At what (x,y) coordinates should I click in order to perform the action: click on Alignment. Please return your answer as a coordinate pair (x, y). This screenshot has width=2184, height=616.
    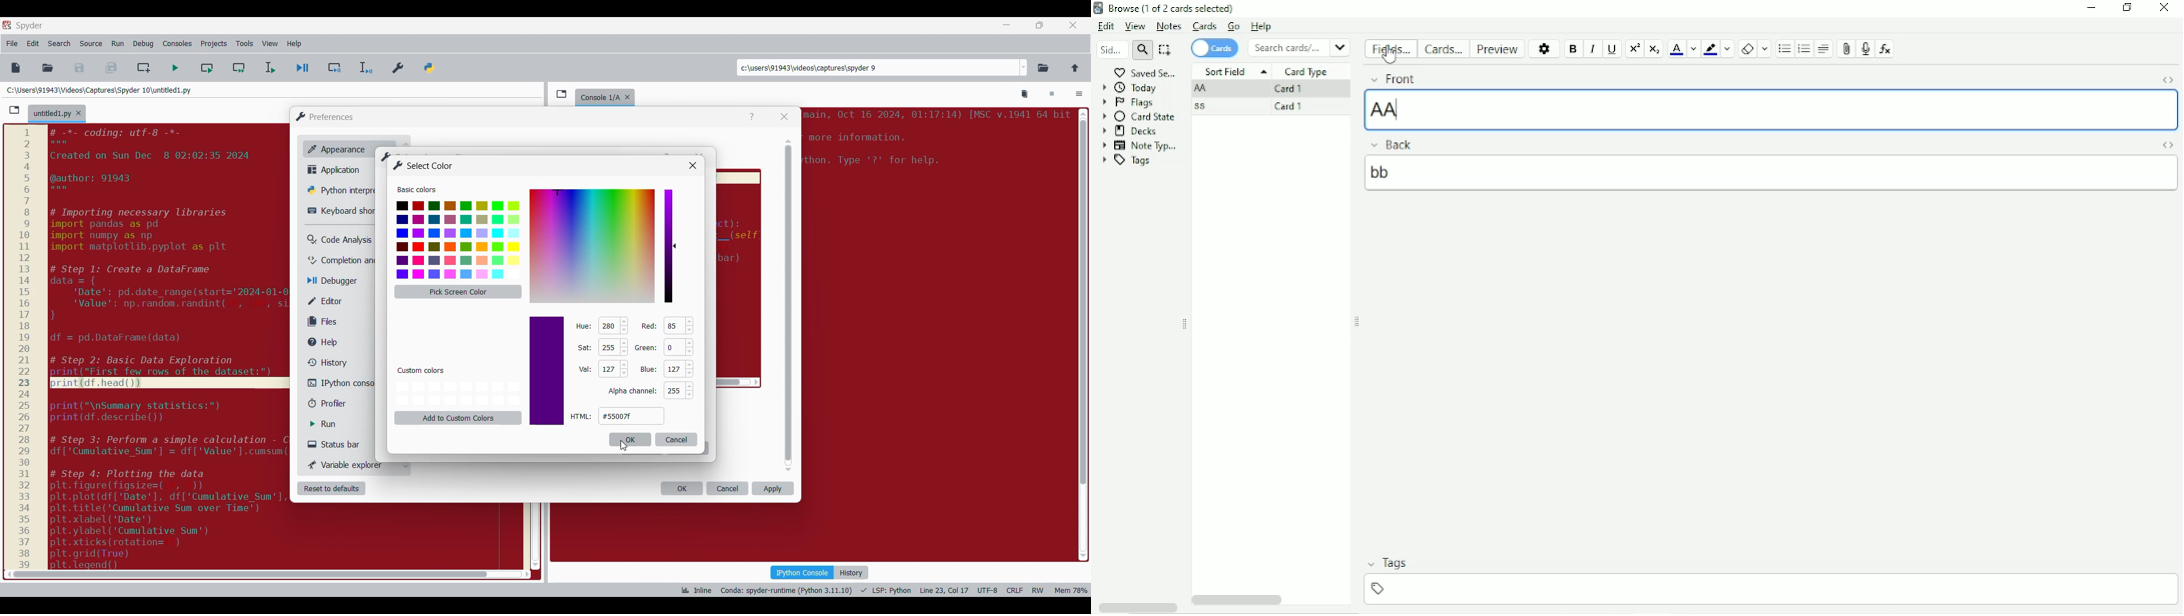
    Looking at the image, I should click on (1825, 49).